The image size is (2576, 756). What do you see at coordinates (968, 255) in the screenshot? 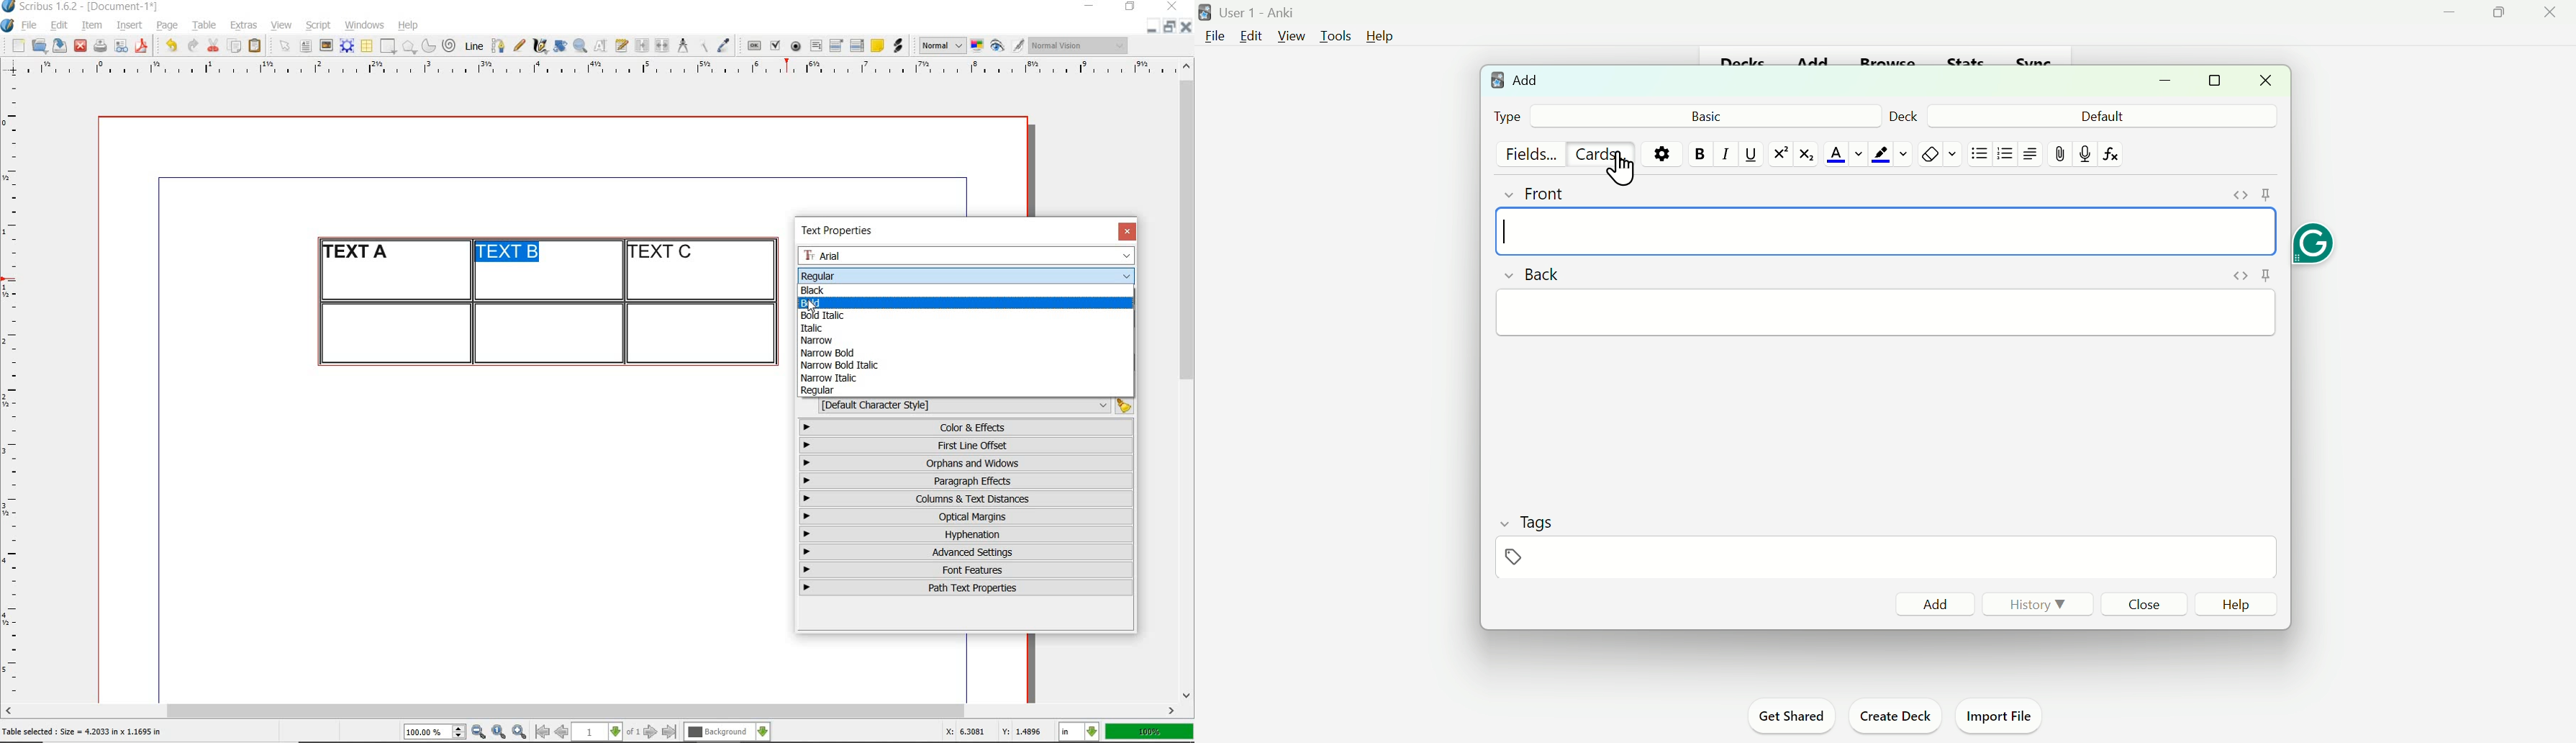
I see `font family` at bounding box center [968, 255].